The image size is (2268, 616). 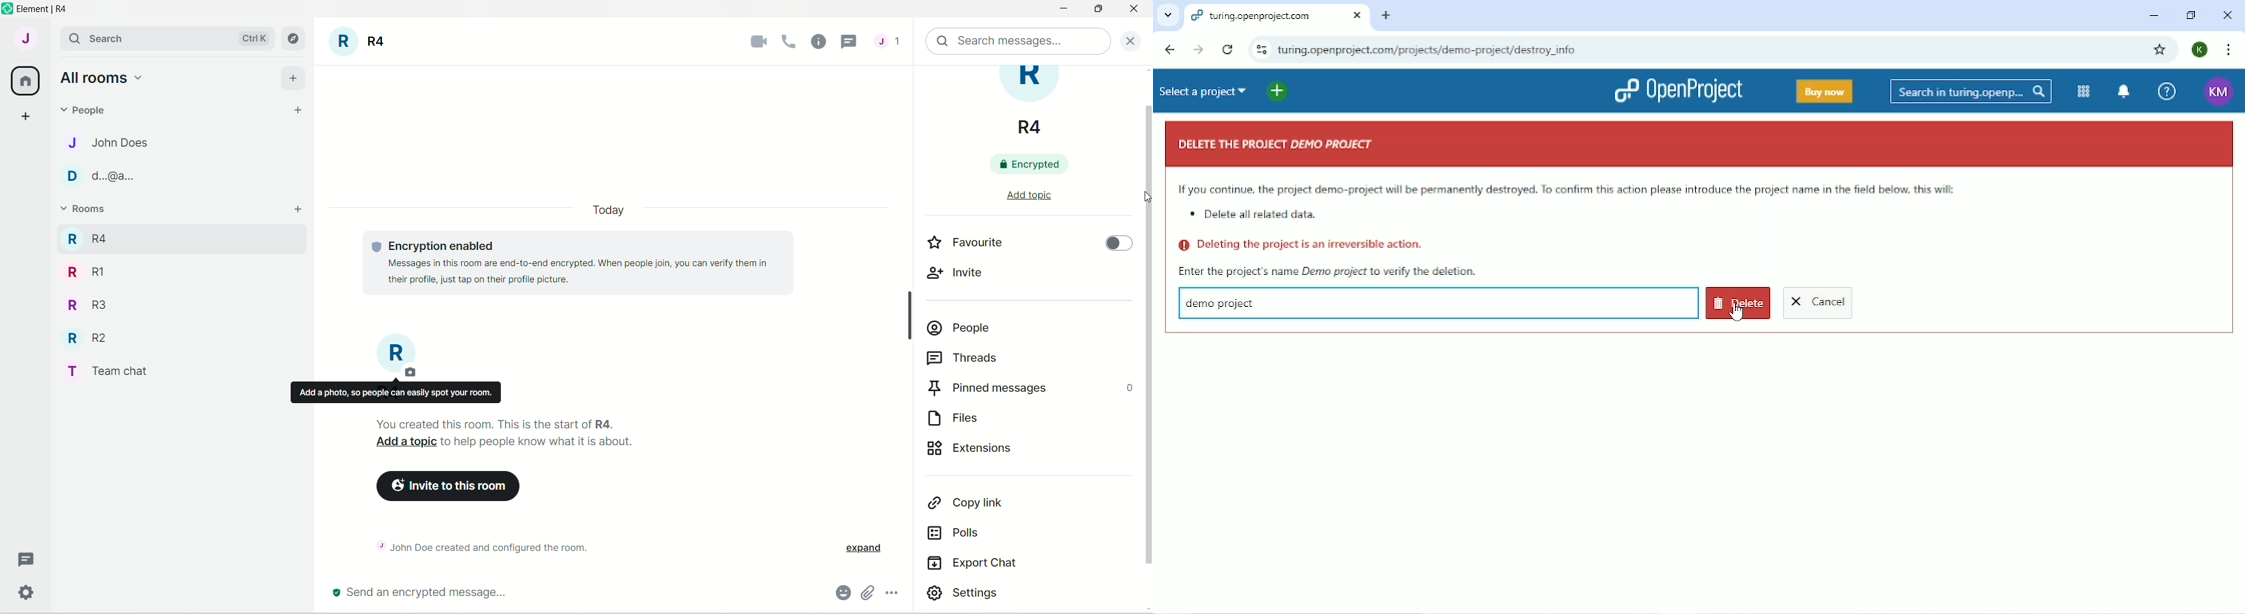 I want to click on Close, so click(x=2229, y=16).